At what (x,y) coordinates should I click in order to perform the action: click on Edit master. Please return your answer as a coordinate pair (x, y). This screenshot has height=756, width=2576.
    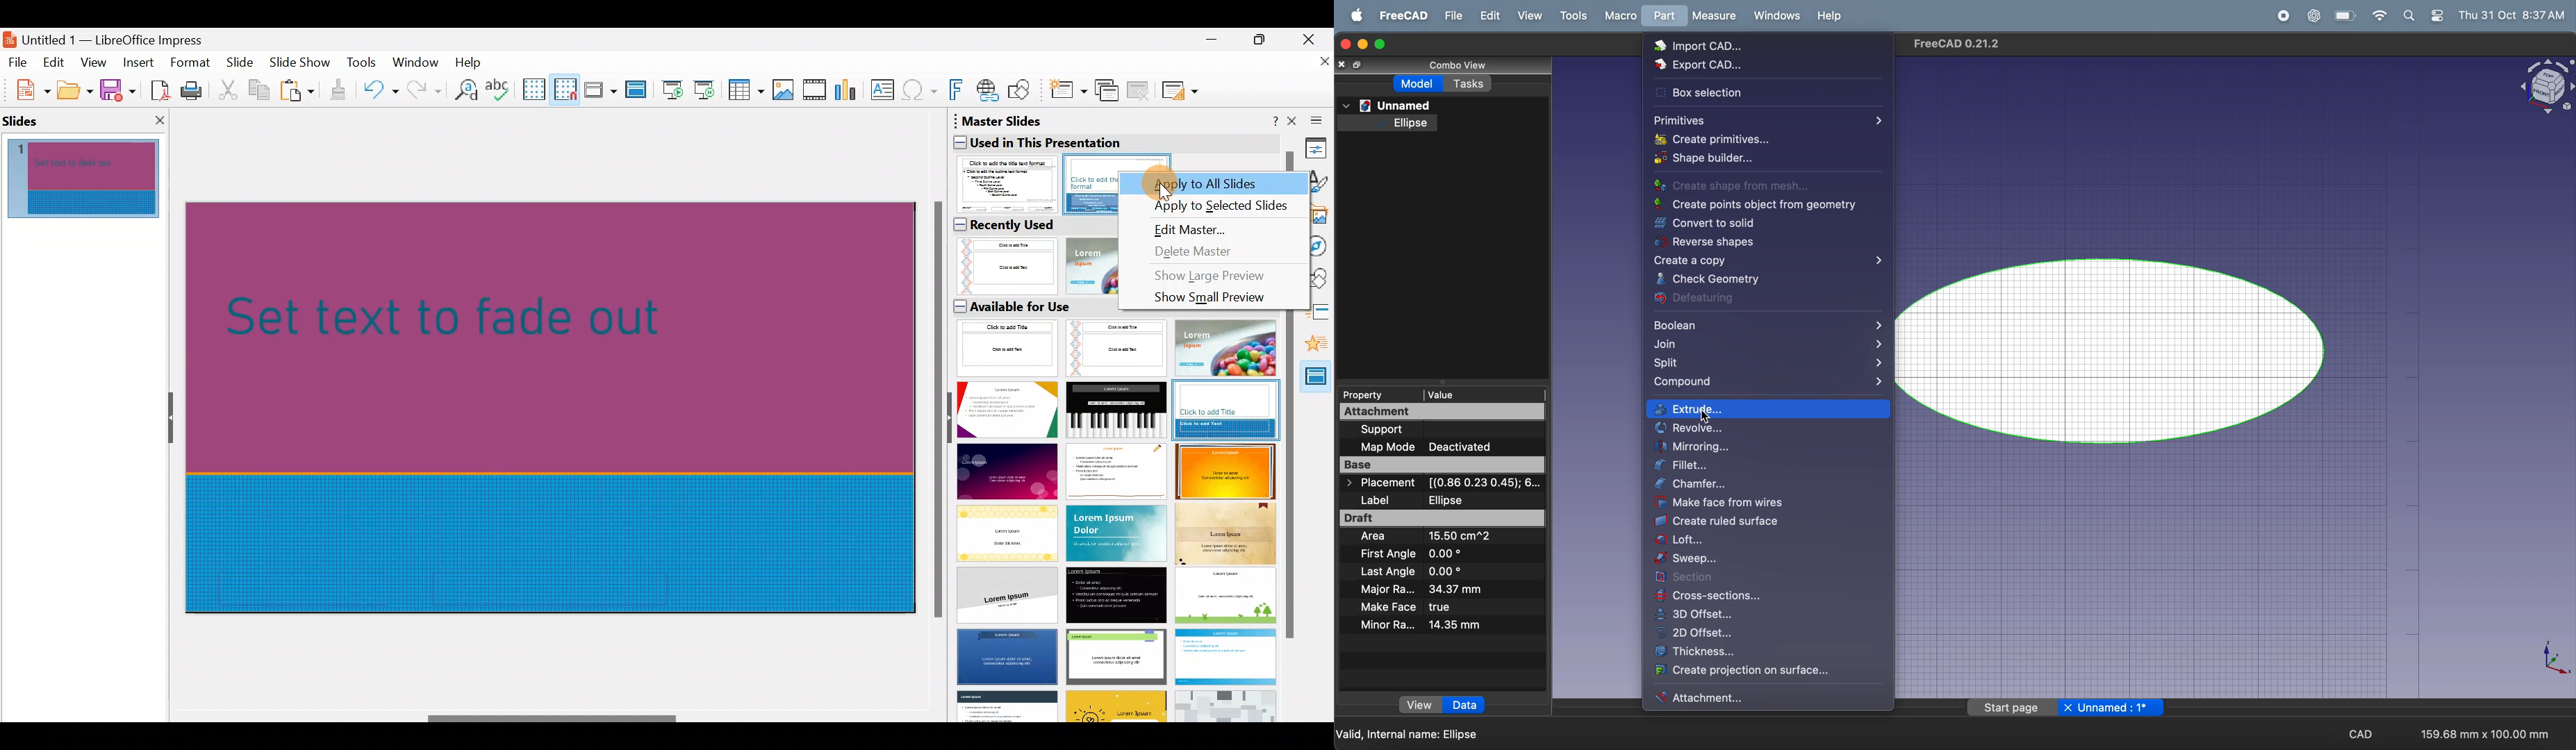
    Looking at the image, I should click on (1196, 228).